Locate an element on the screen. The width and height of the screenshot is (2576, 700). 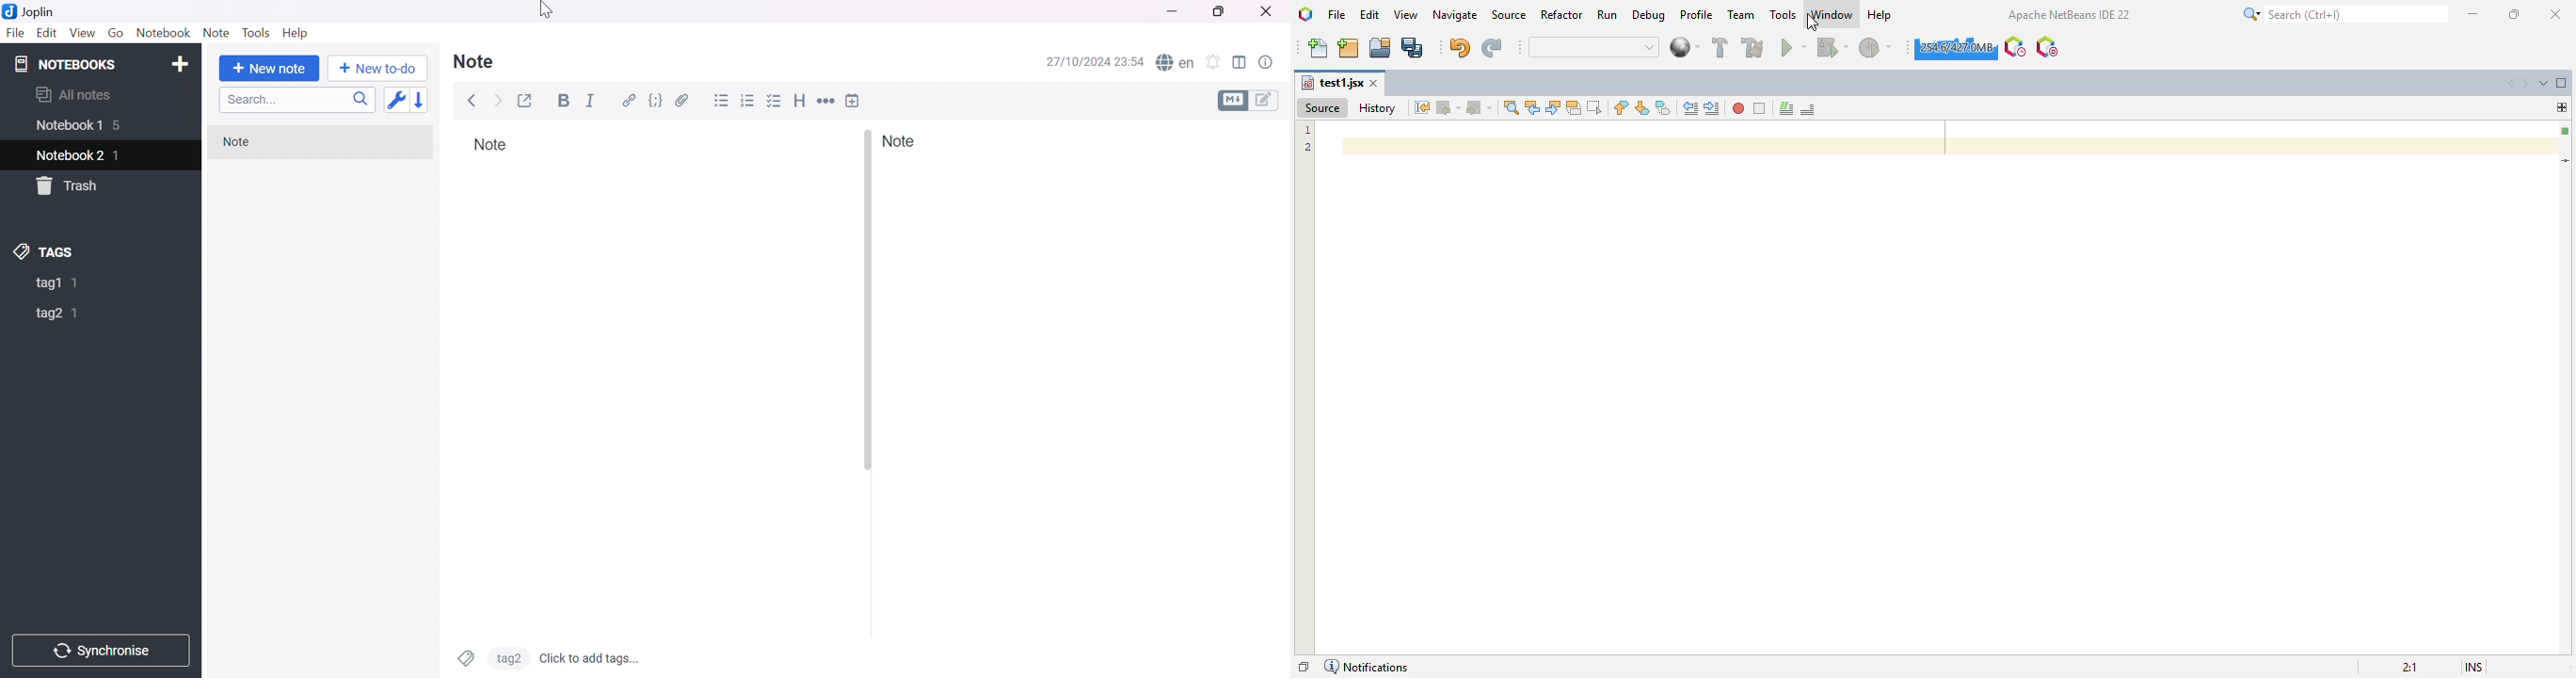
6 is located at coordinates (119, 124).